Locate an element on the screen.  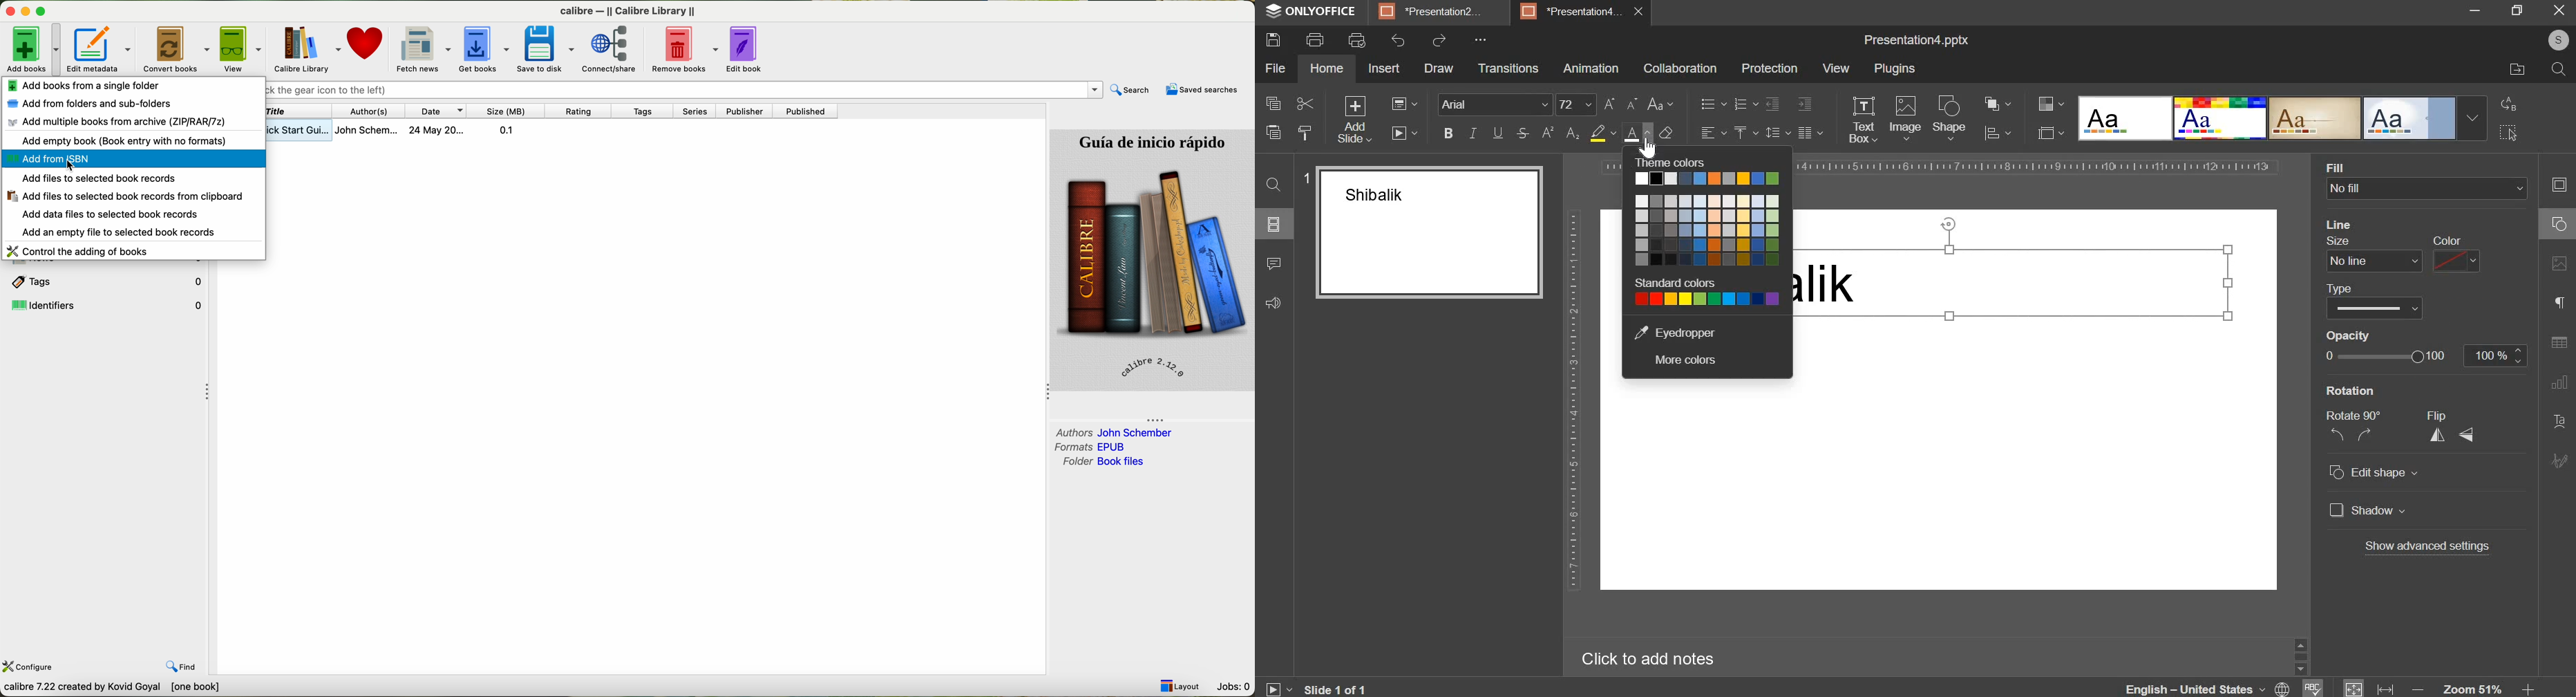
authors is located at coordinates (367, 110).